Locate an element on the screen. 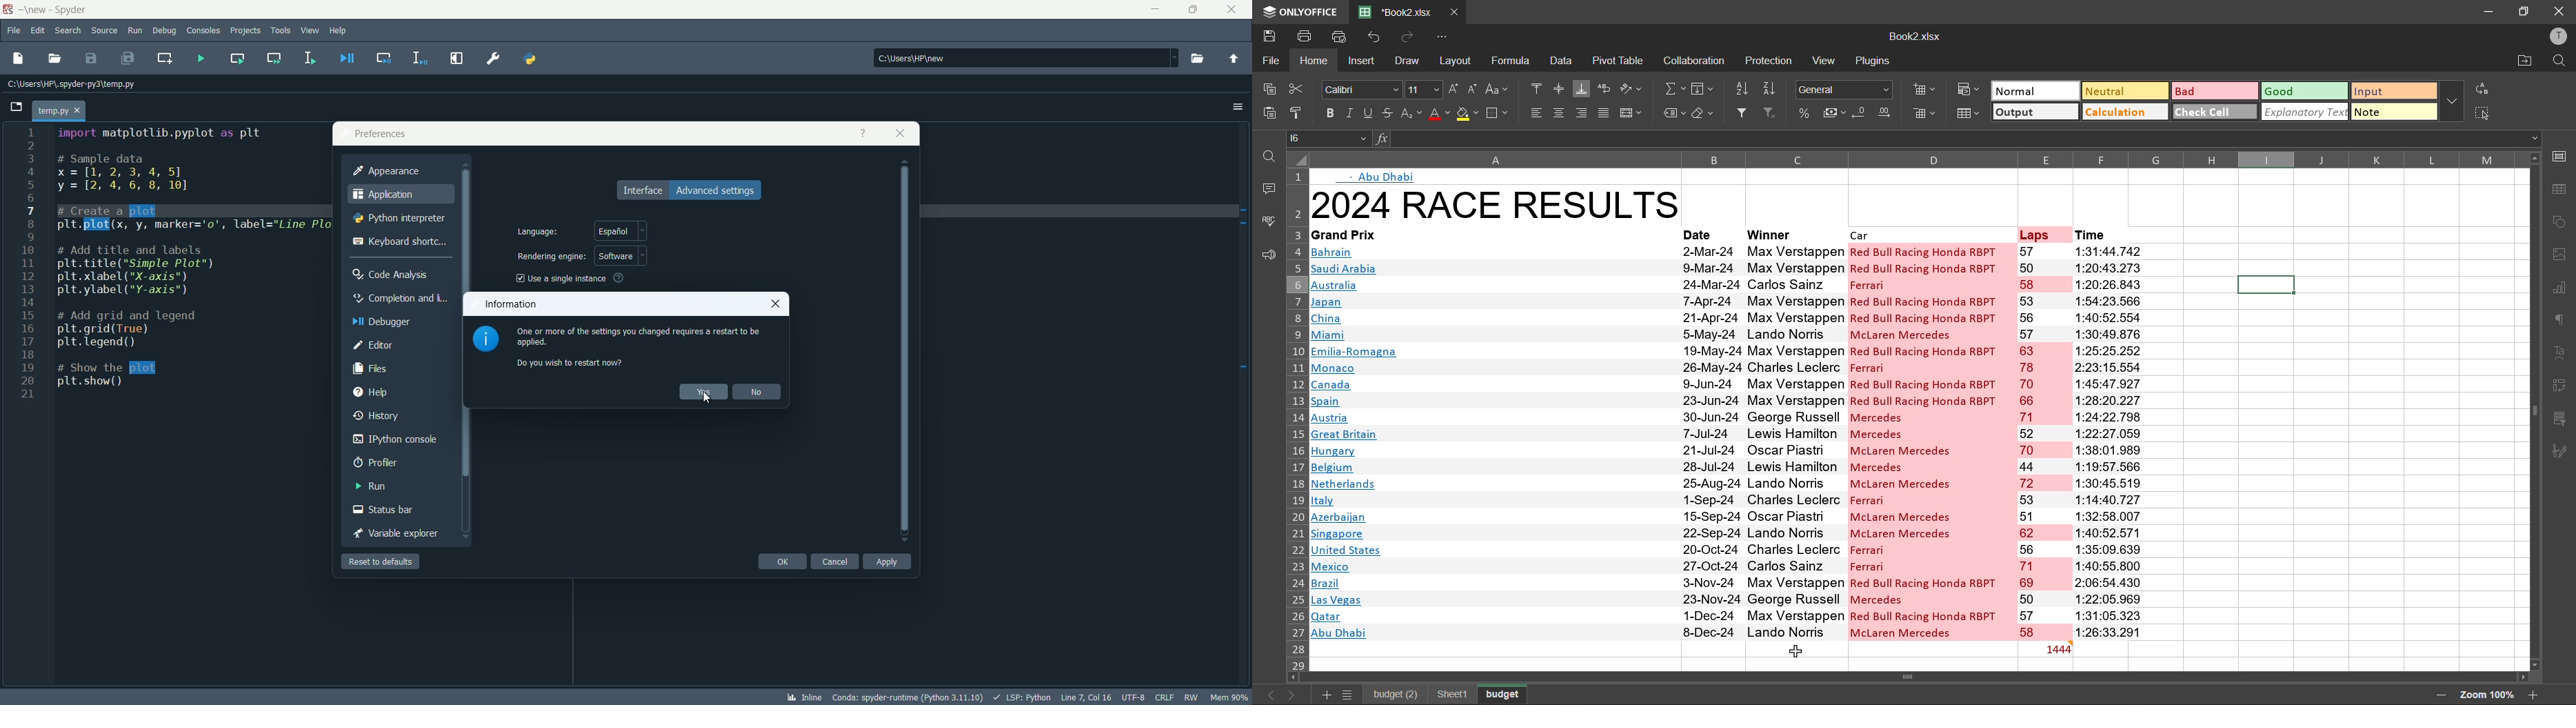 Image resolution: width=2576 pixels, height=728 pixels. orientation is located at coordinates (1633, 89).